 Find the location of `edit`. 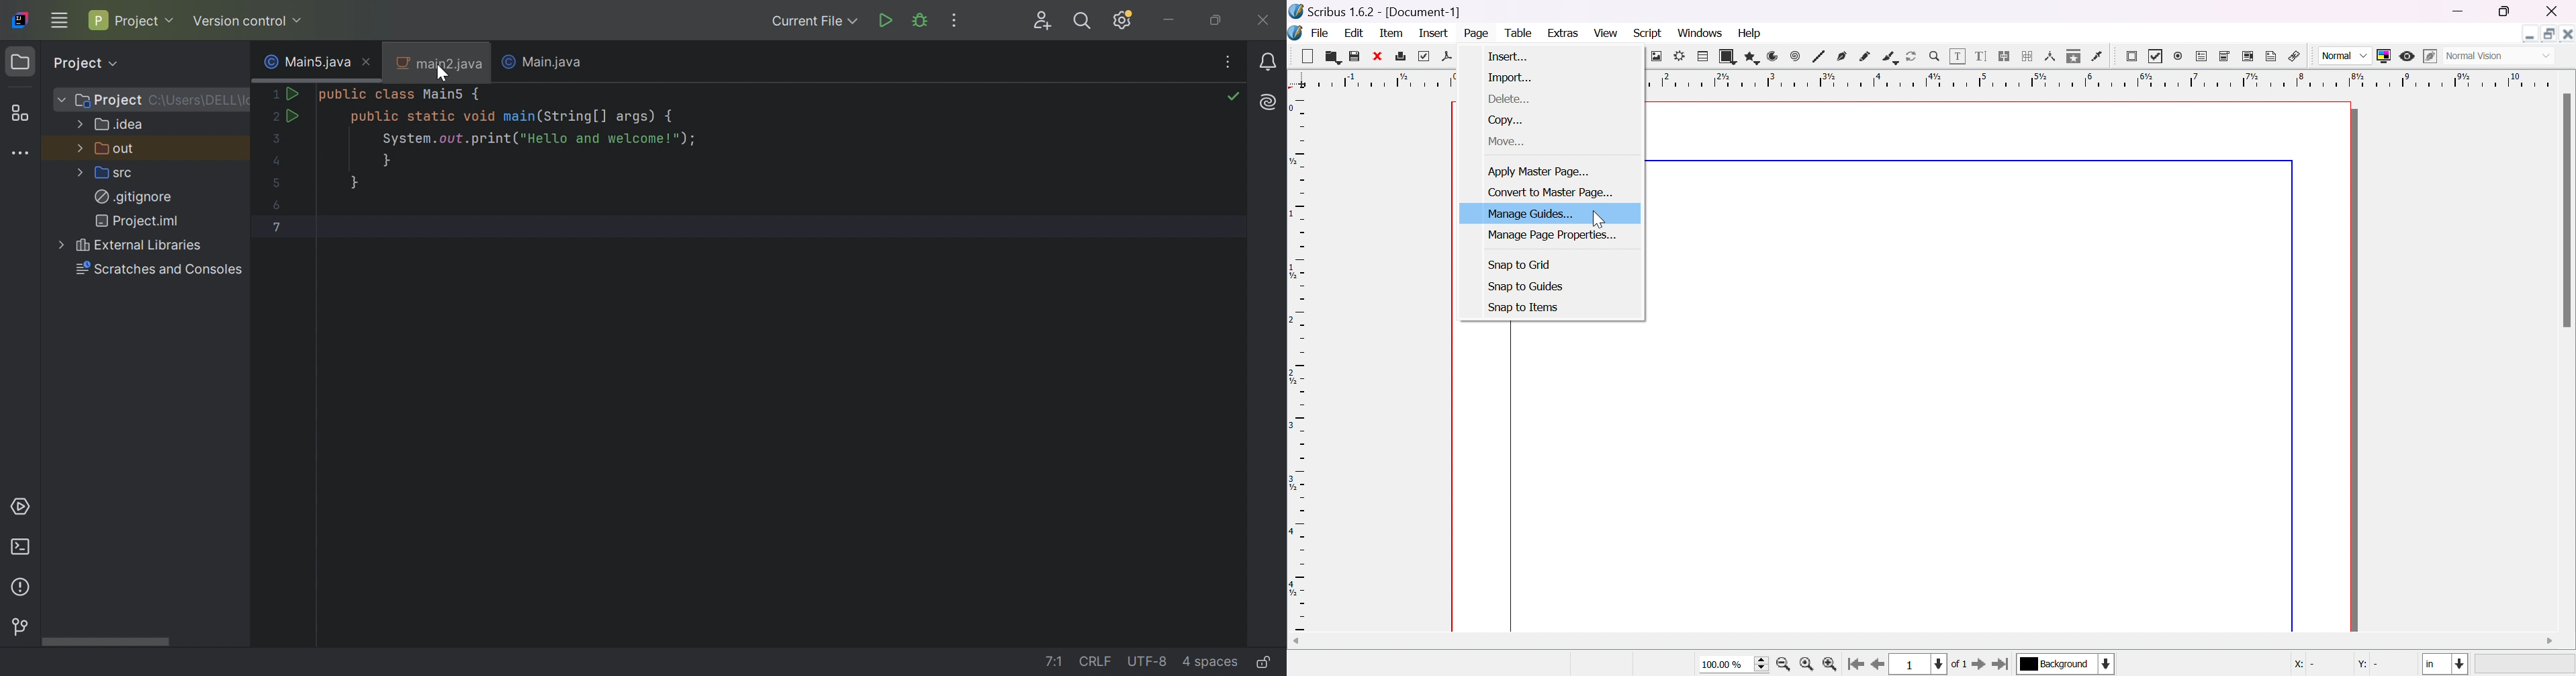

edit is located at coordinates (1354, 33).